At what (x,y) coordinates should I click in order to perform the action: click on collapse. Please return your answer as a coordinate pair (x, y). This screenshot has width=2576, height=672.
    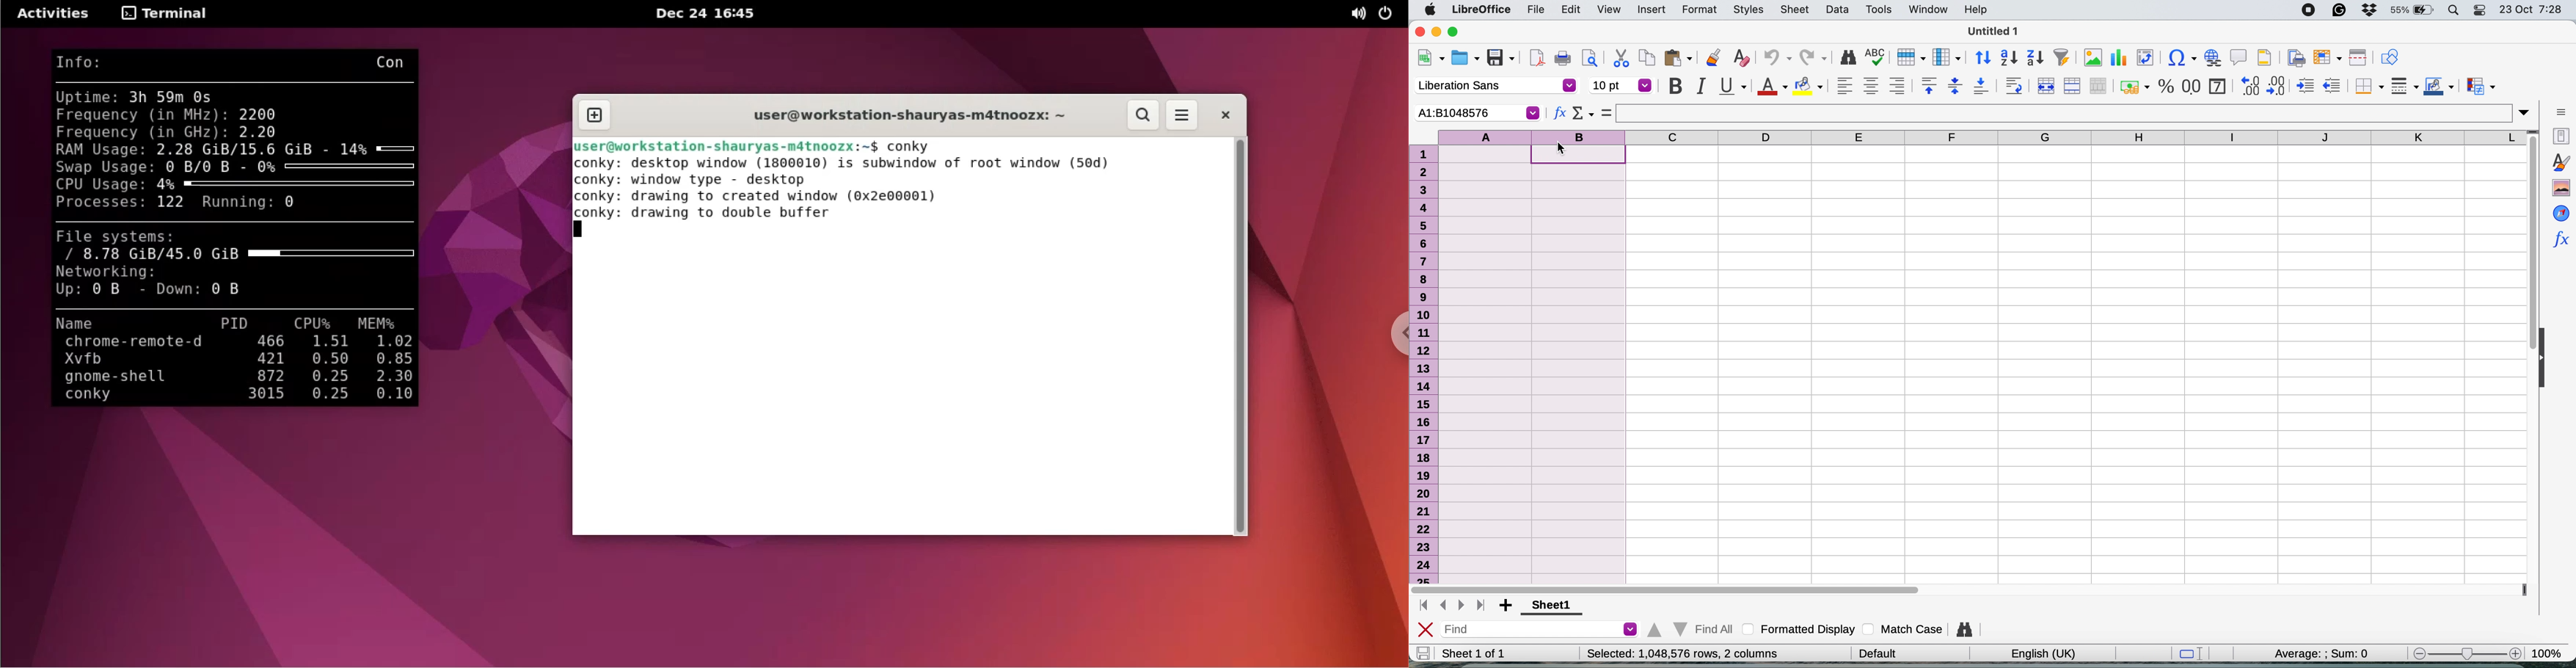
    Looking at the image, I should click on (2544, 356).